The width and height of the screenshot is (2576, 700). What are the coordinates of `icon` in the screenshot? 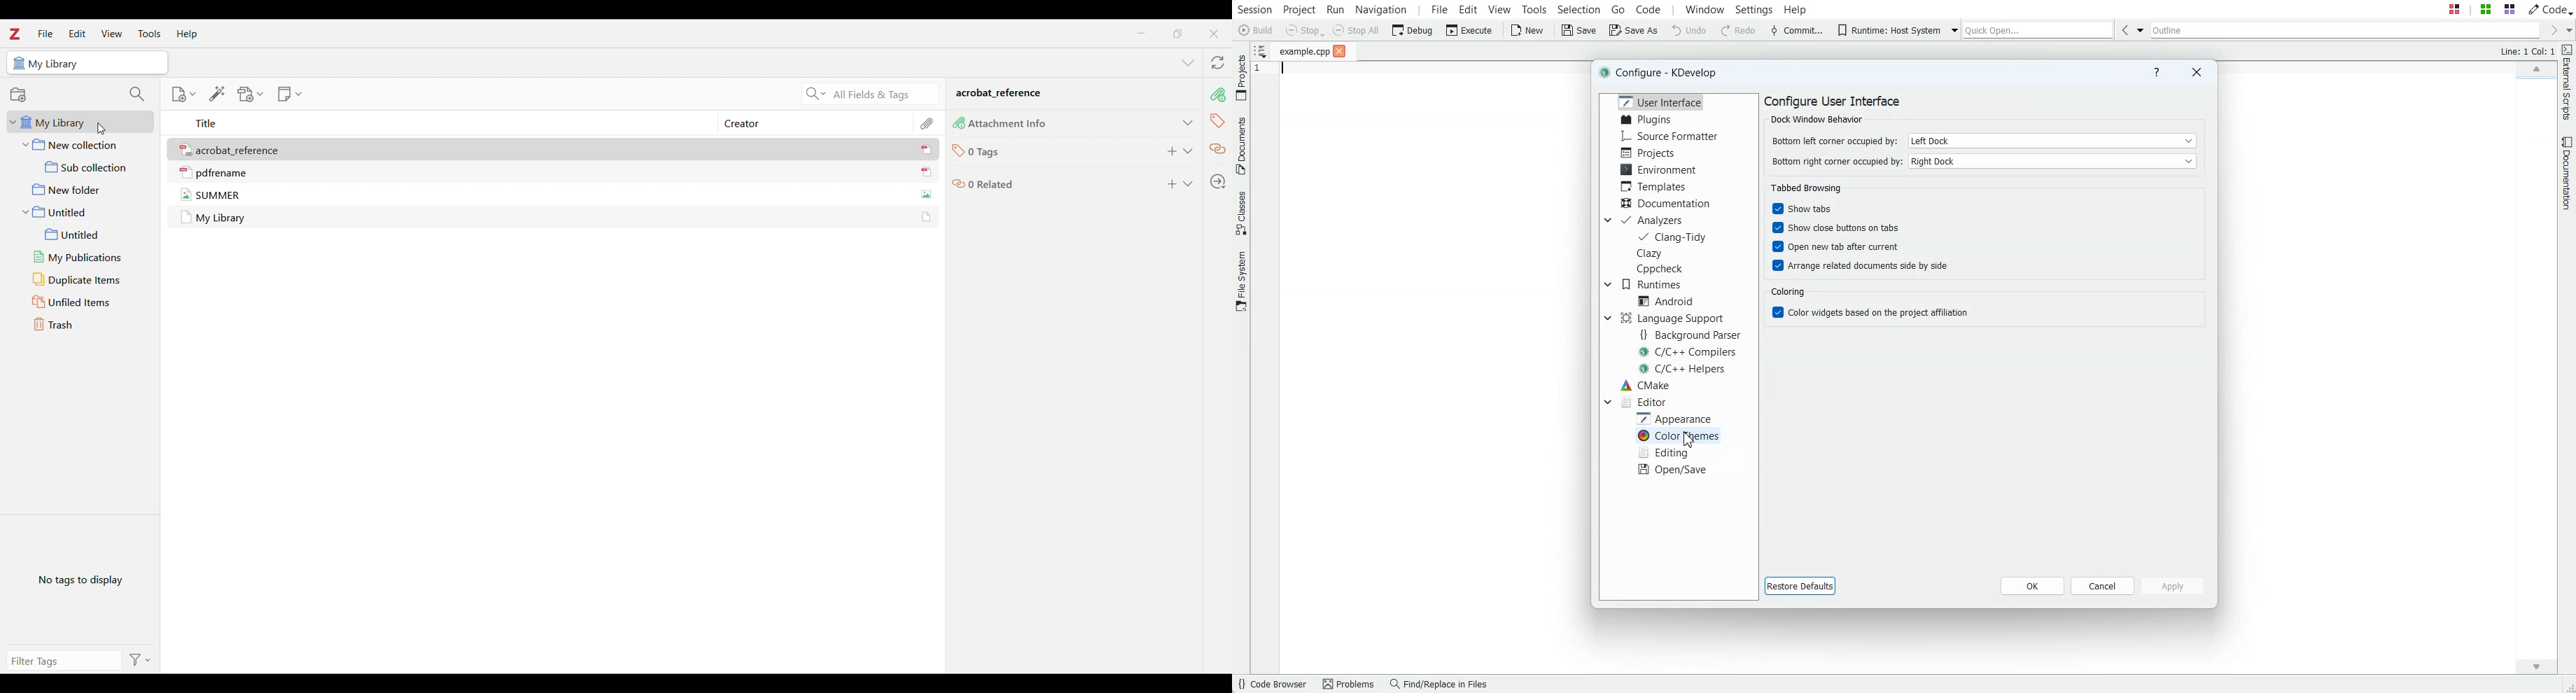 It's located at (927, 194).